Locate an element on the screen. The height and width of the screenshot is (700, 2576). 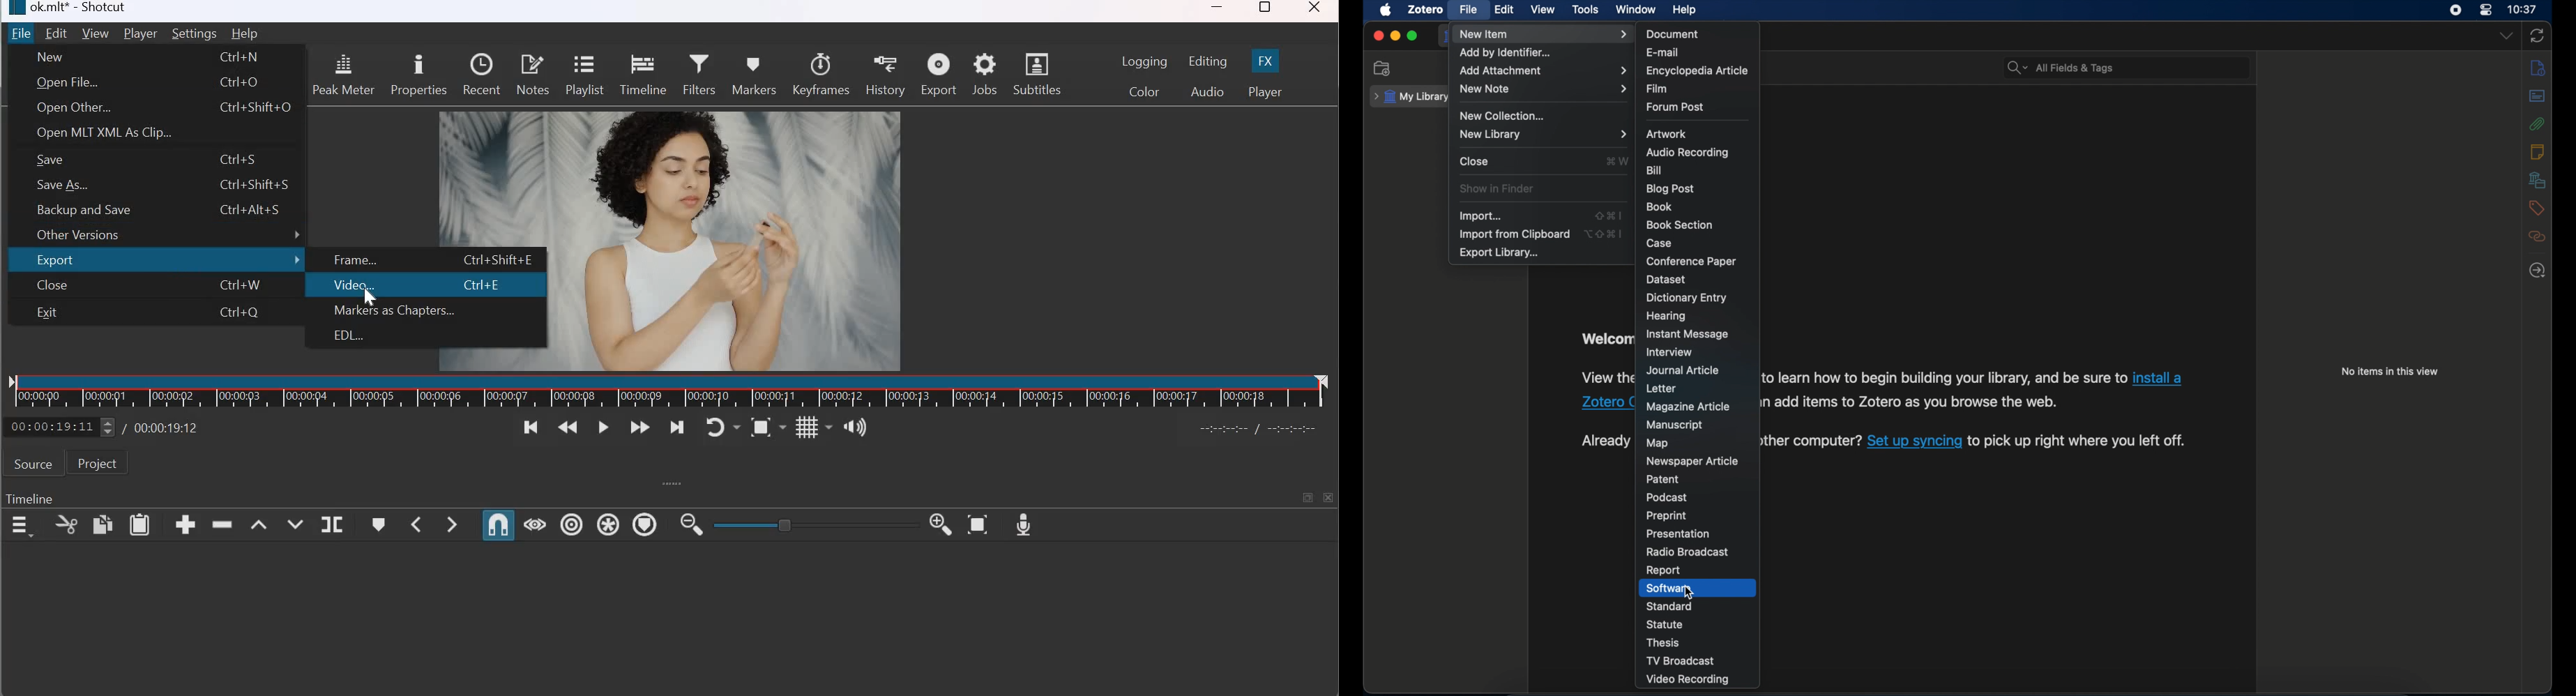
Peak meter is located at coordinates (342, 73).